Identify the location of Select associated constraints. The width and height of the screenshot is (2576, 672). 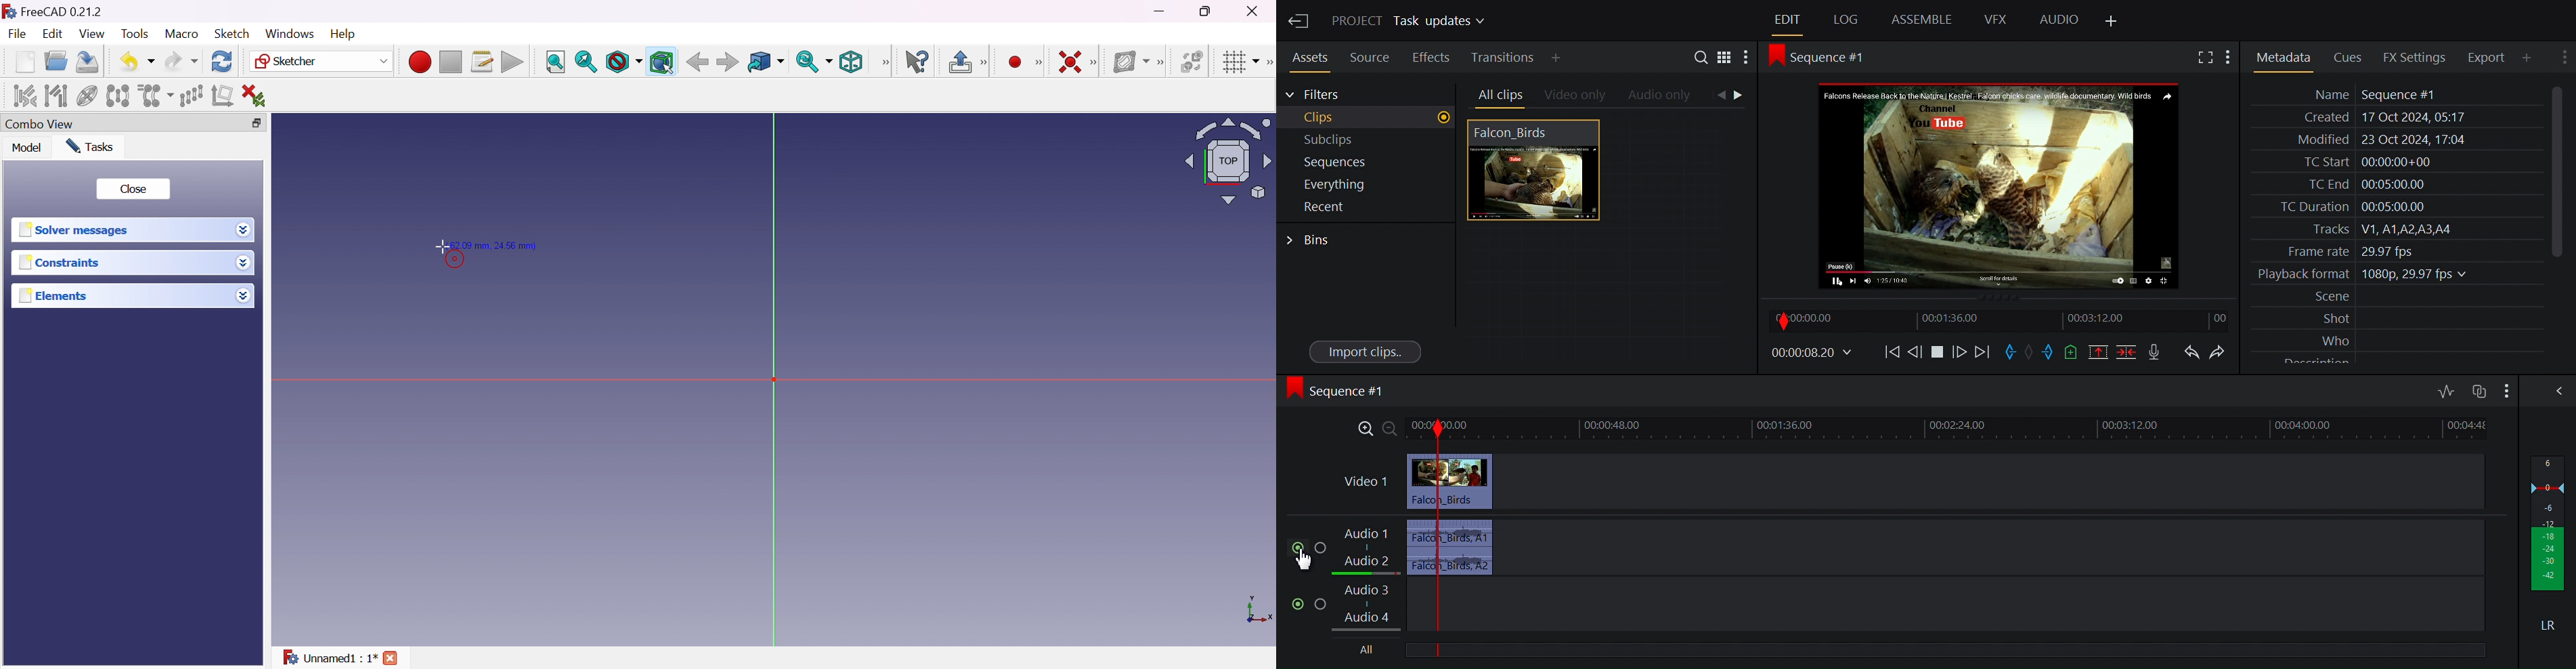
(23, 96).